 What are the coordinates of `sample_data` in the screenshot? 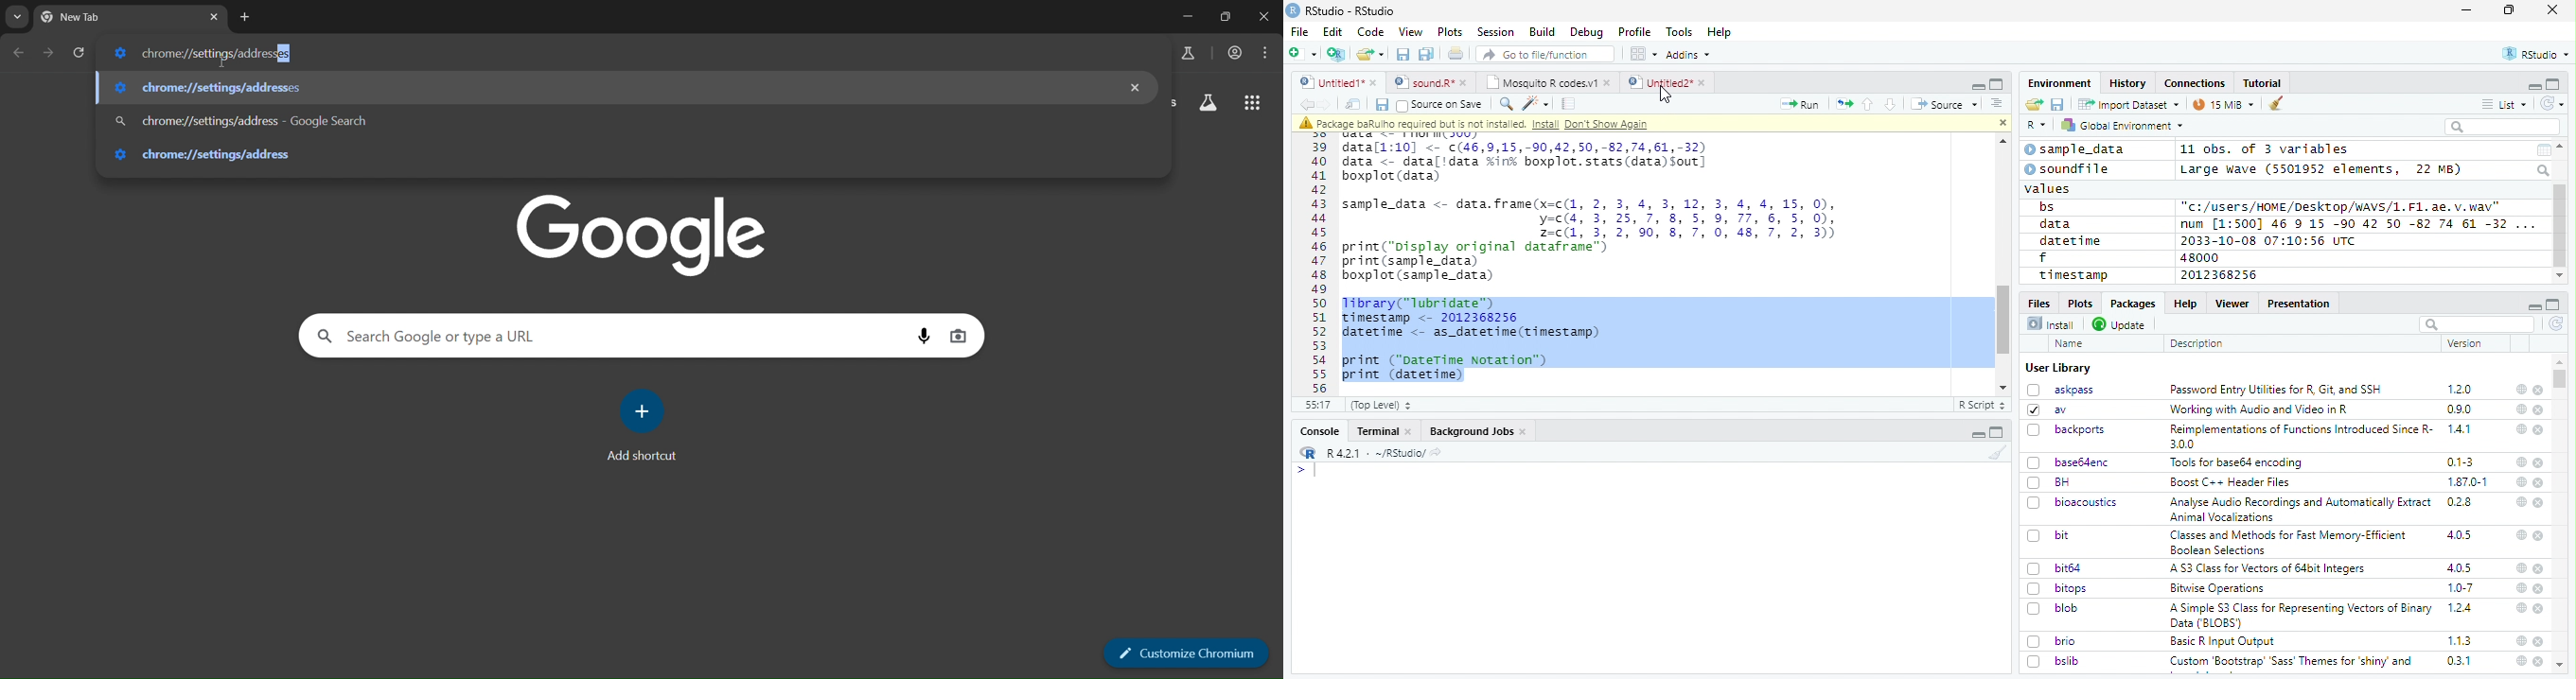 It's located at (2077, 149).